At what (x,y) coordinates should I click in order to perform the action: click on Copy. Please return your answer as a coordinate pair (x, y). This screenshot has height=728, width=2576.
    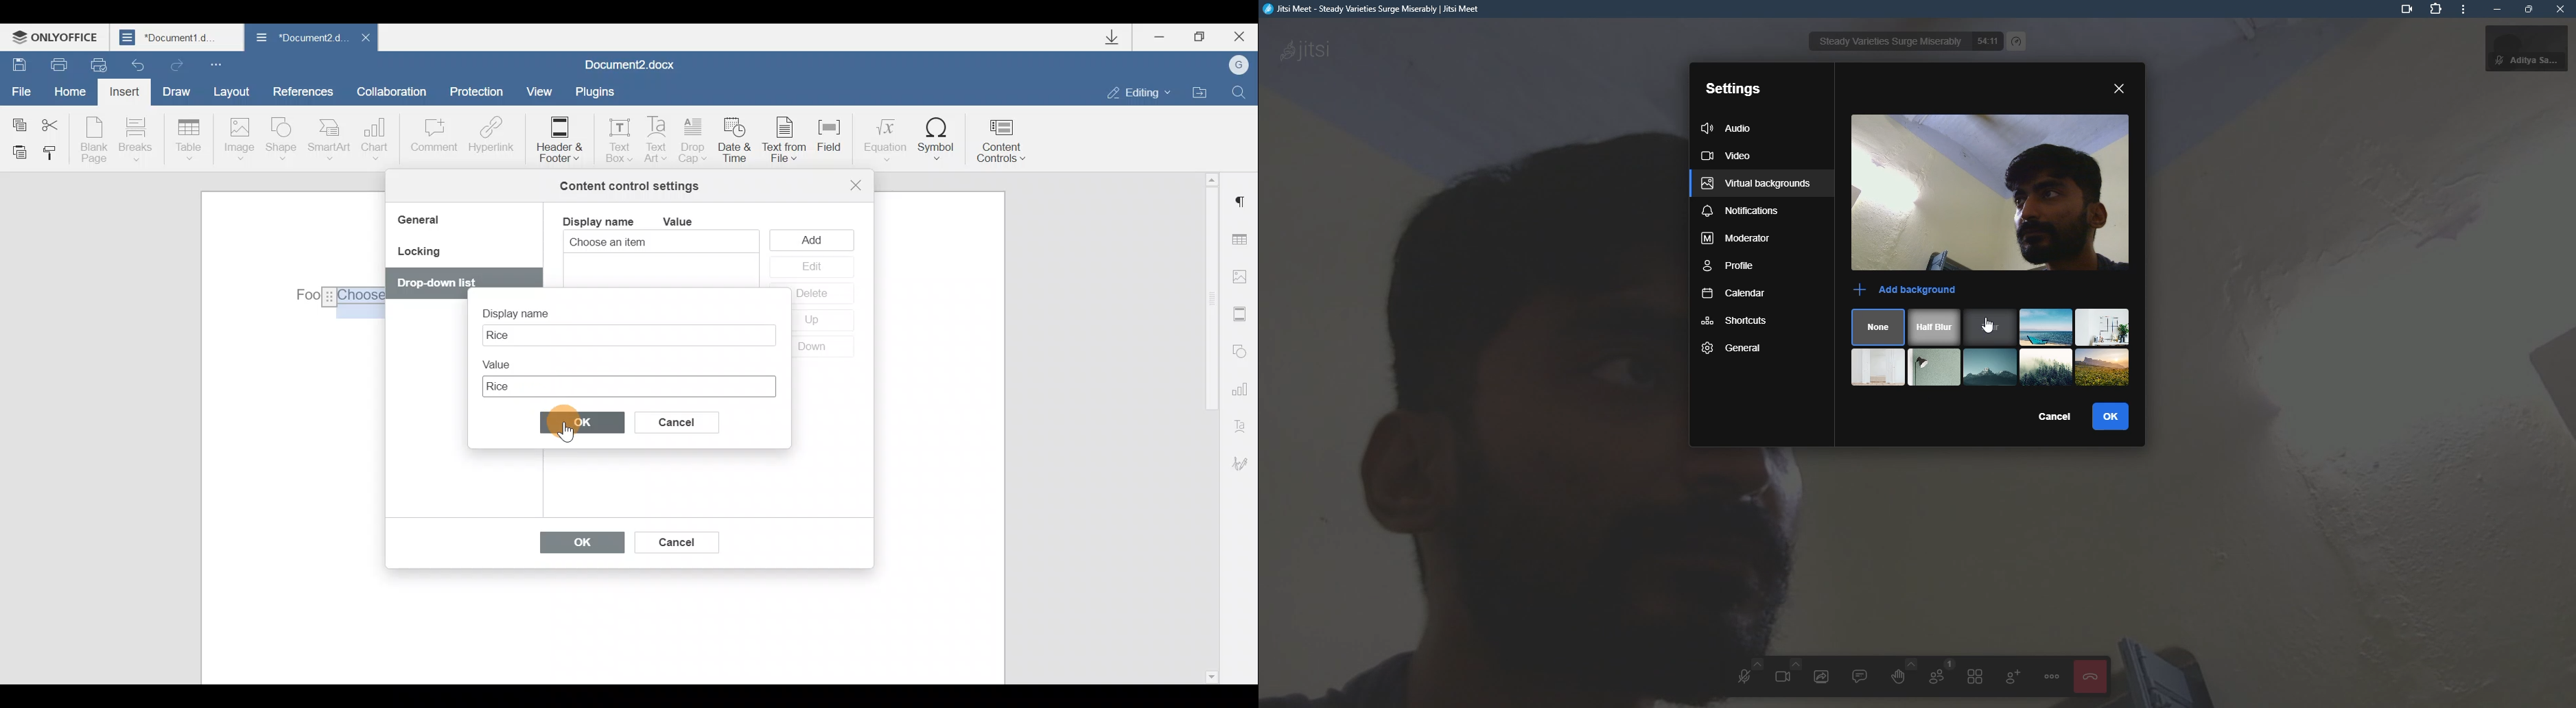
    Looking at the image, I should click on (18, 122).